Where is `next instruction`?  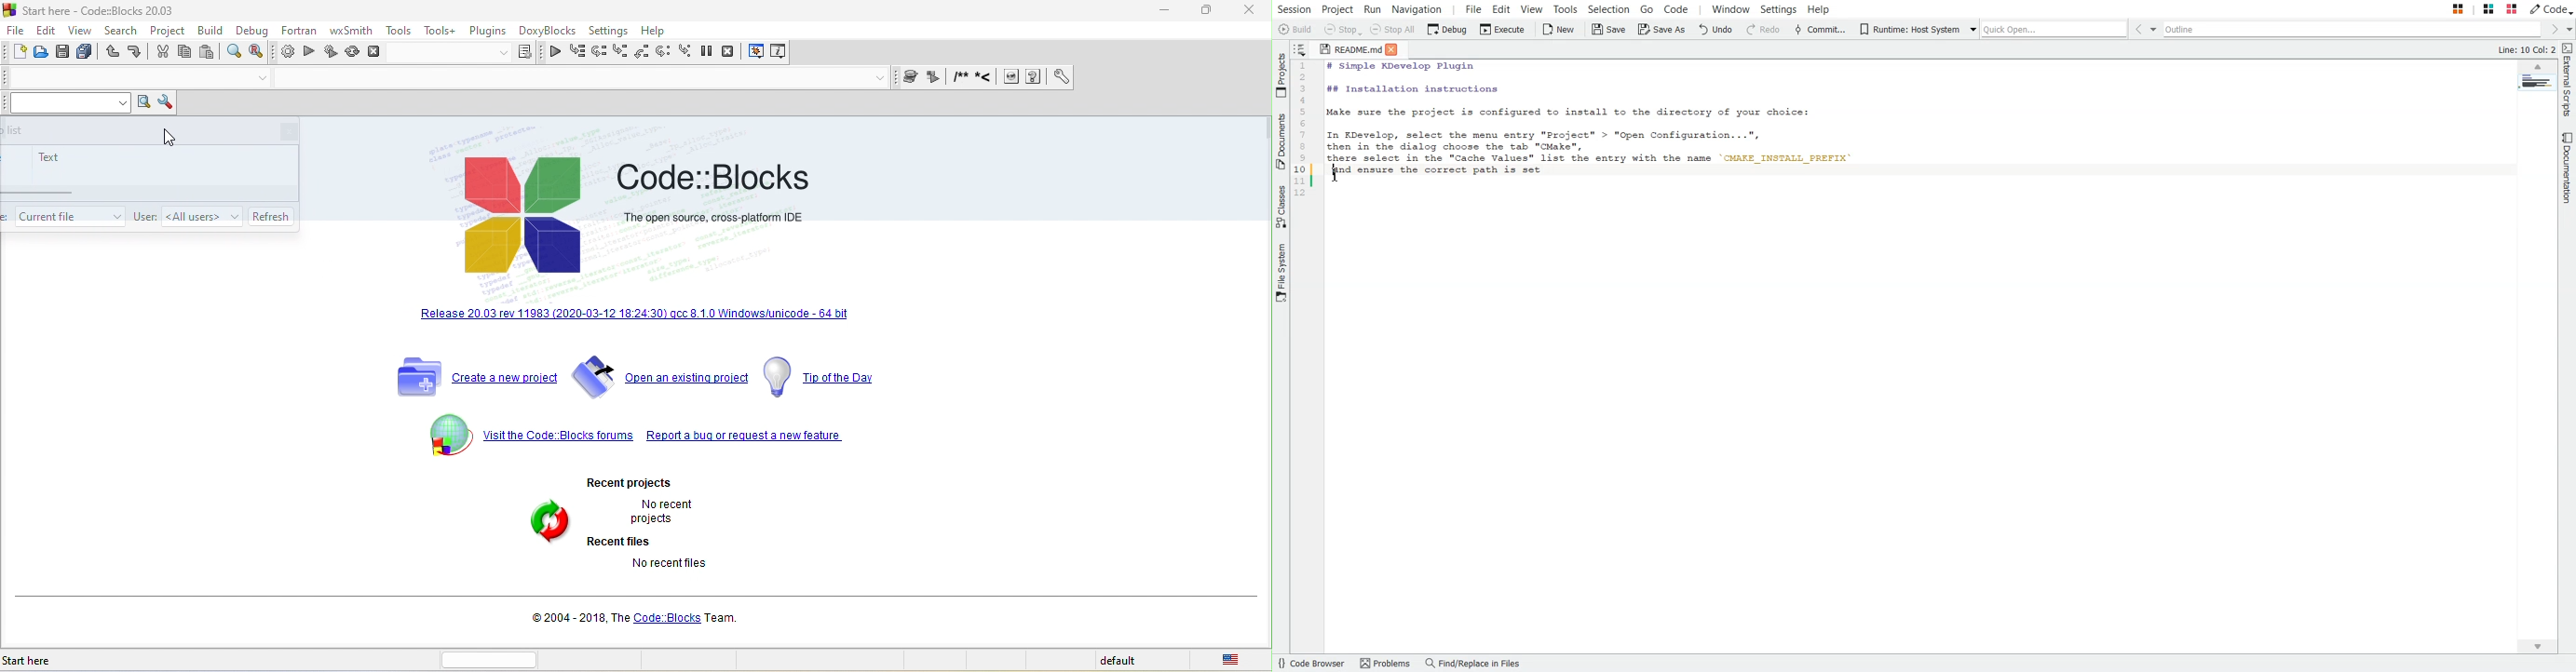 next instruction is located at coordinates (667, 53).